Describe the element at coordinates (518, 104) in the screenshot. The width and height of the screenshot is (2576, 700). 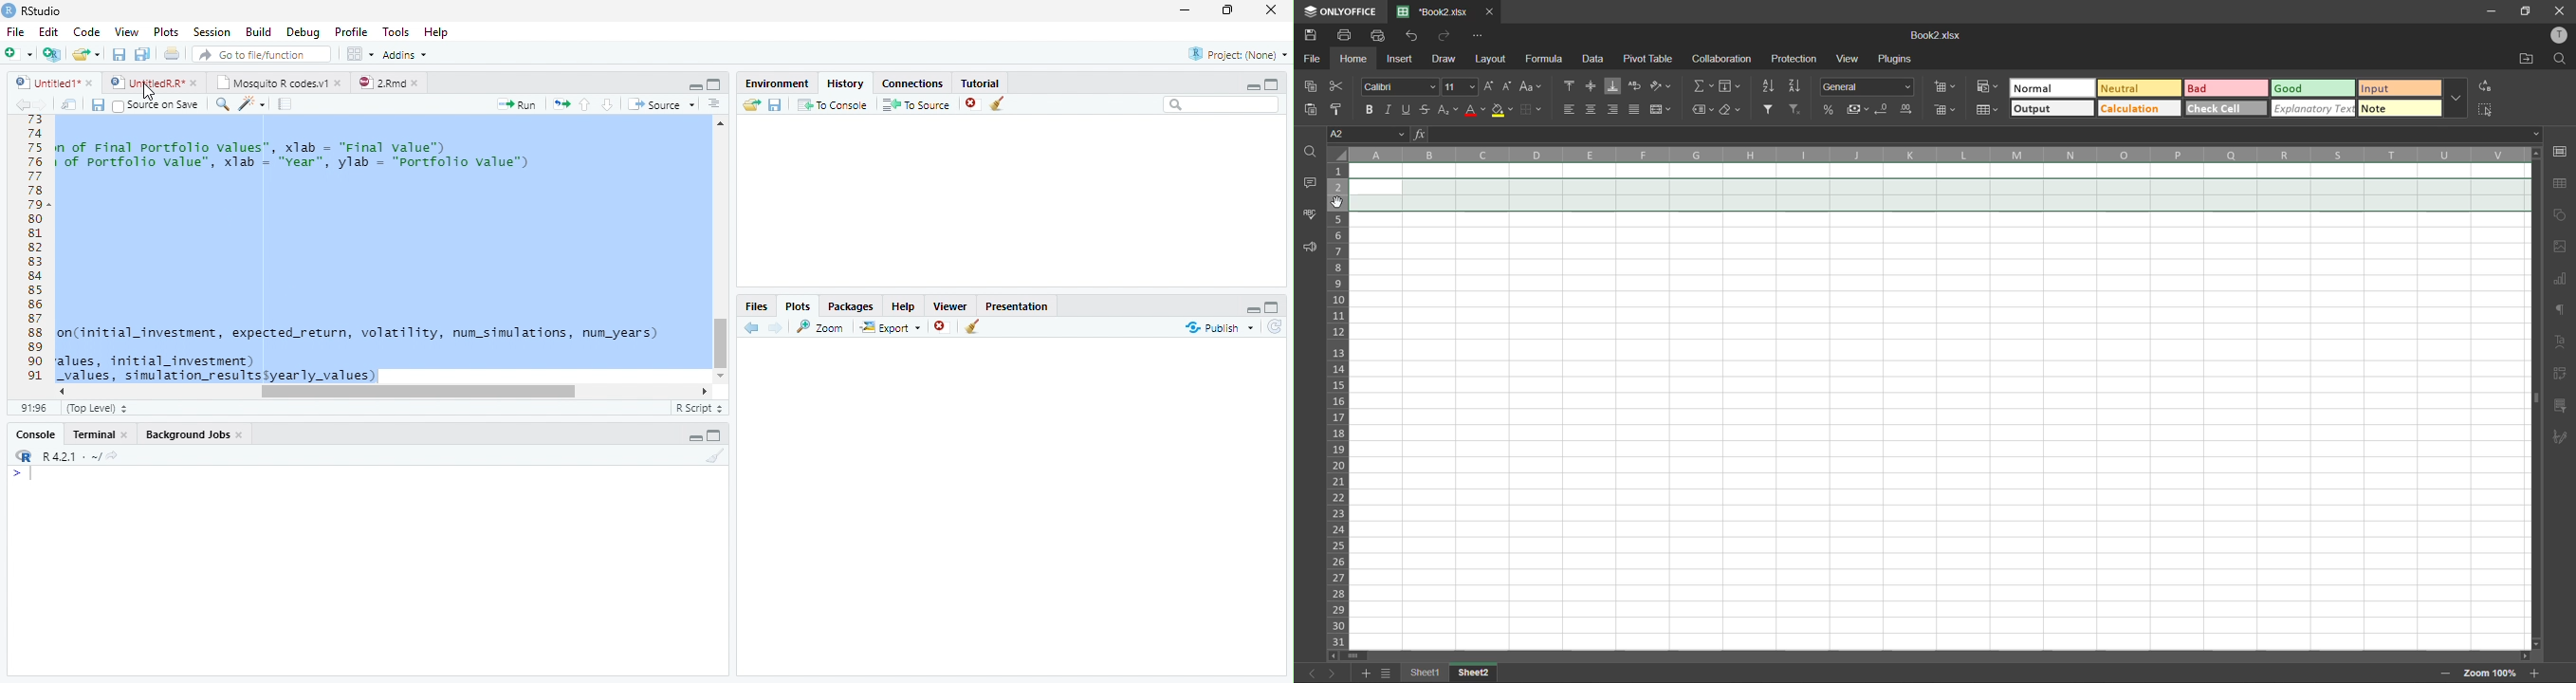
I see `Run` at that location.